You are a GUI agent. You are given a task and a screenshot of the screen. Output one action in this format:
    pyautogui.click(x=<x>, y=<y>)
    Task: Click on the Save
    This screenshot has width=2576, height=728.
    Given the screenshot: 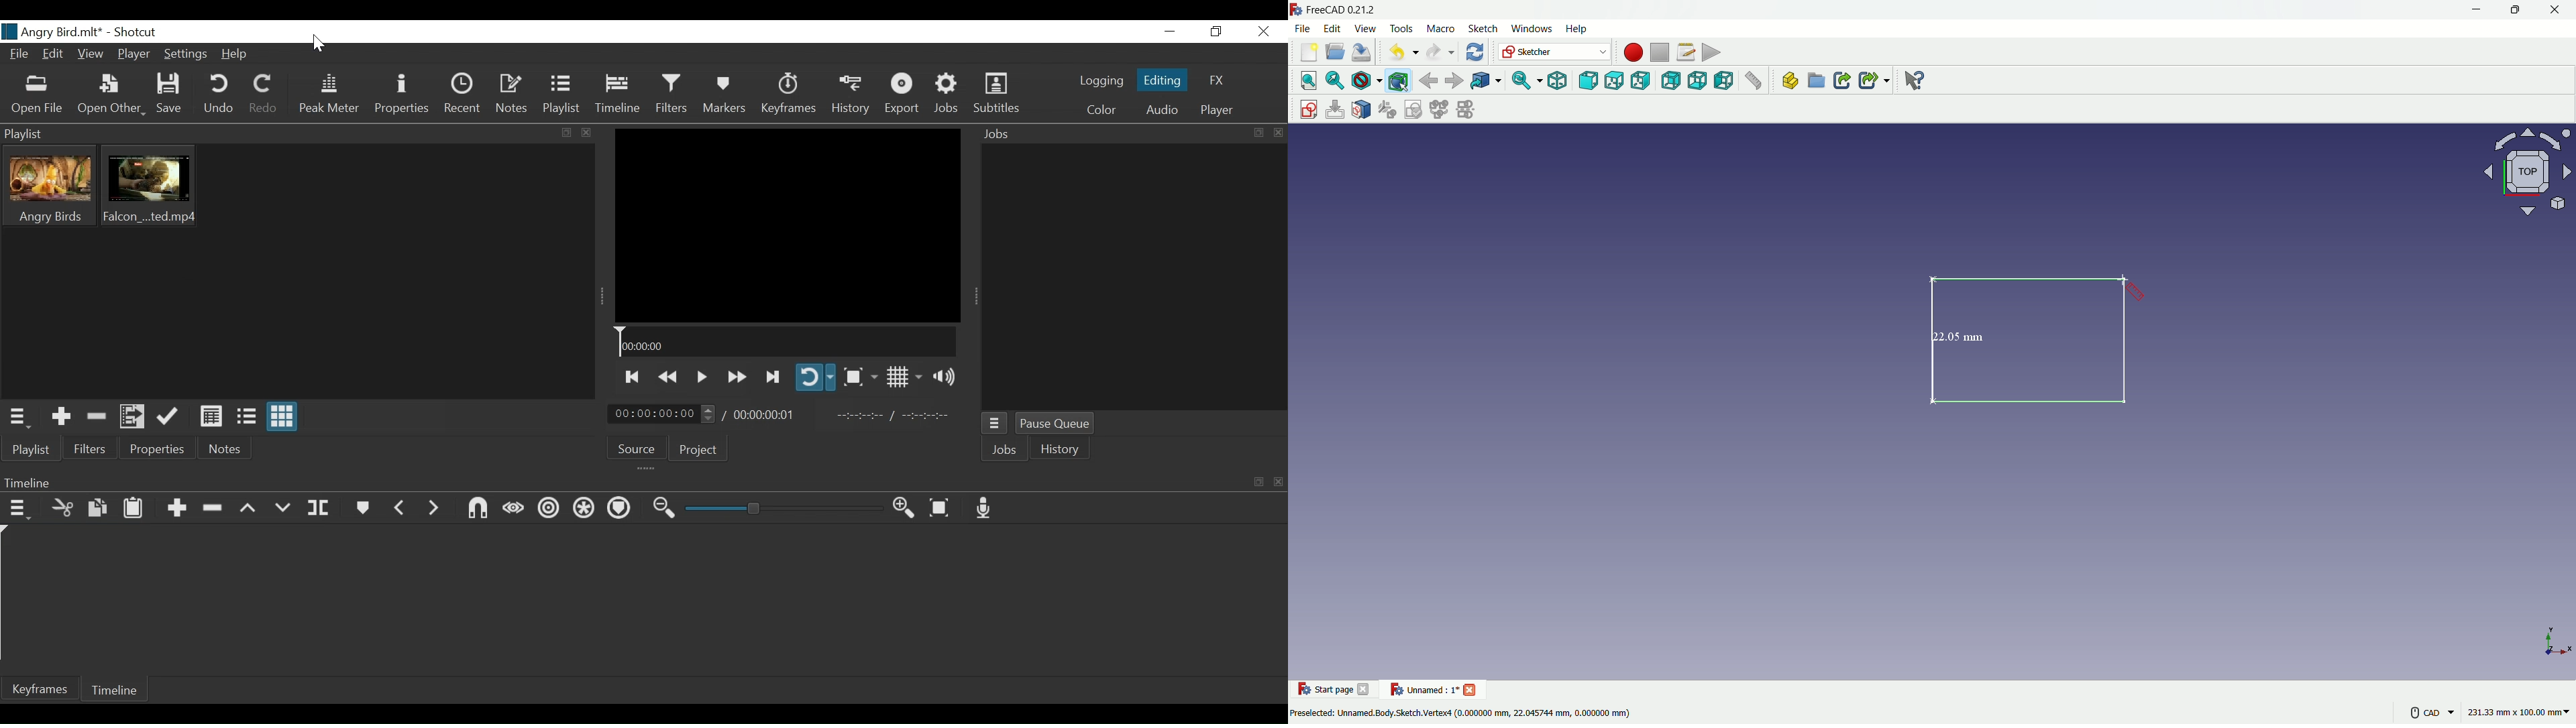 What is the action you would take?
    pyautogui.click(x=170, y=96)
    